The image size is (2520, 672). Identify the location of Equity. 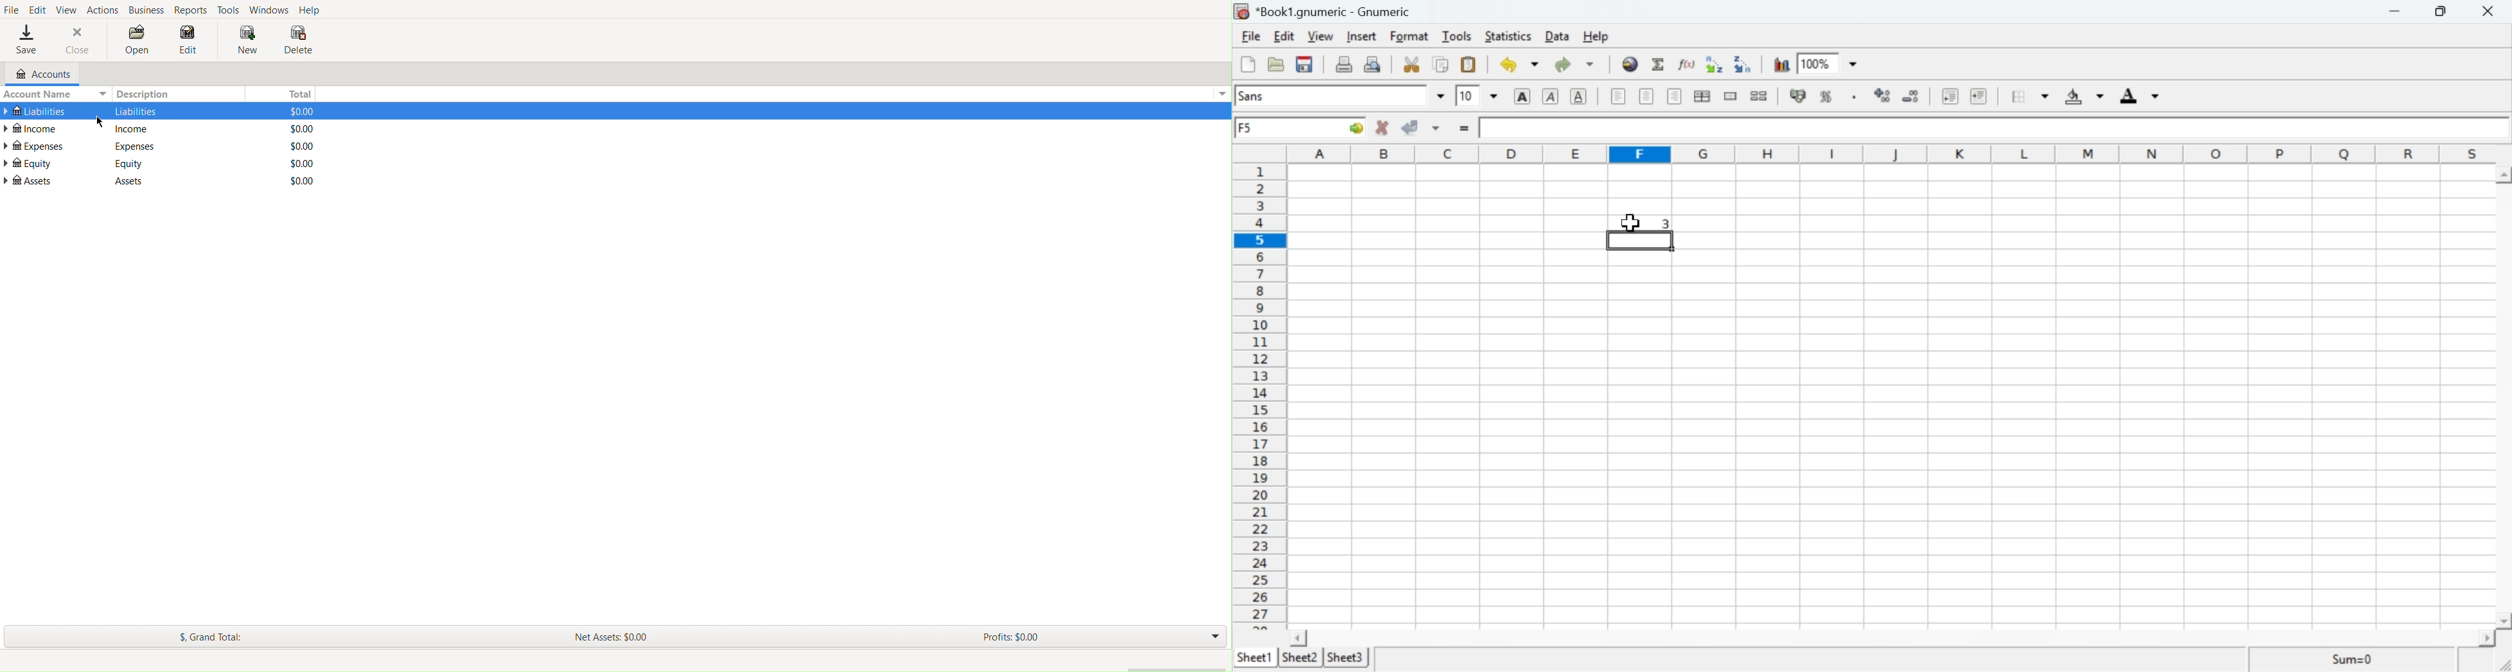
(28, 163).